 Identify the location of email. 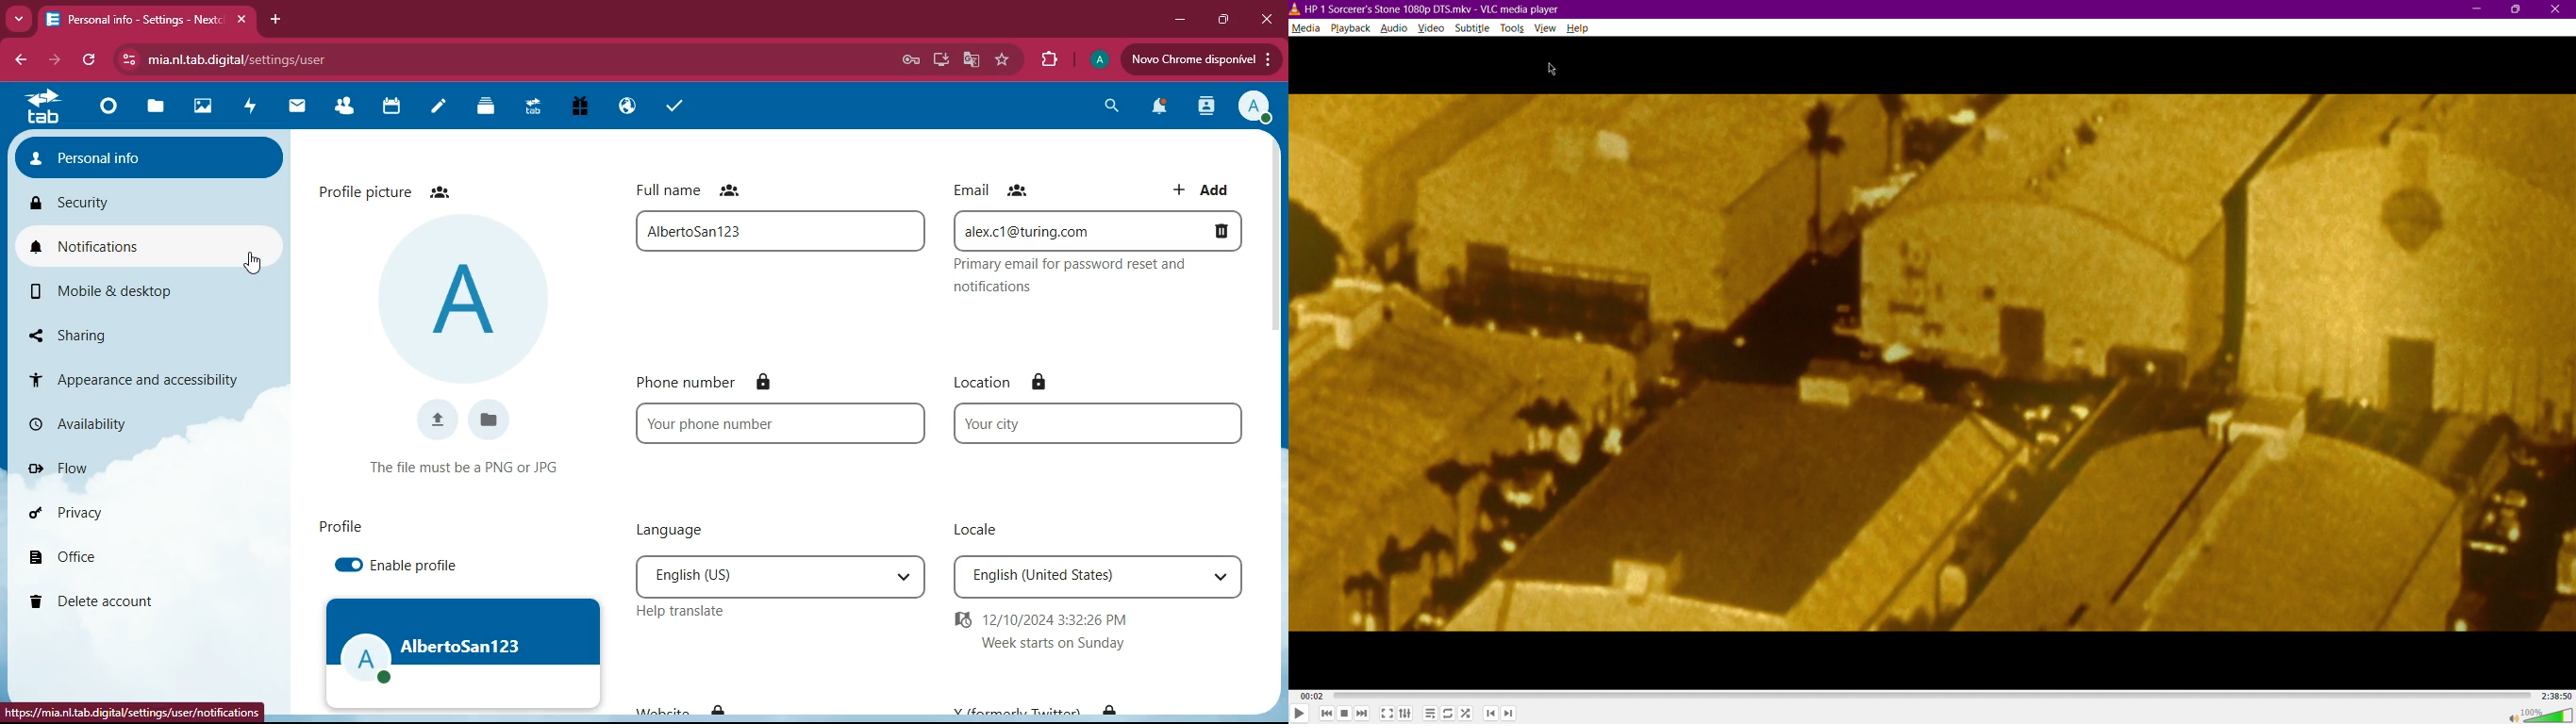
(998, 190).